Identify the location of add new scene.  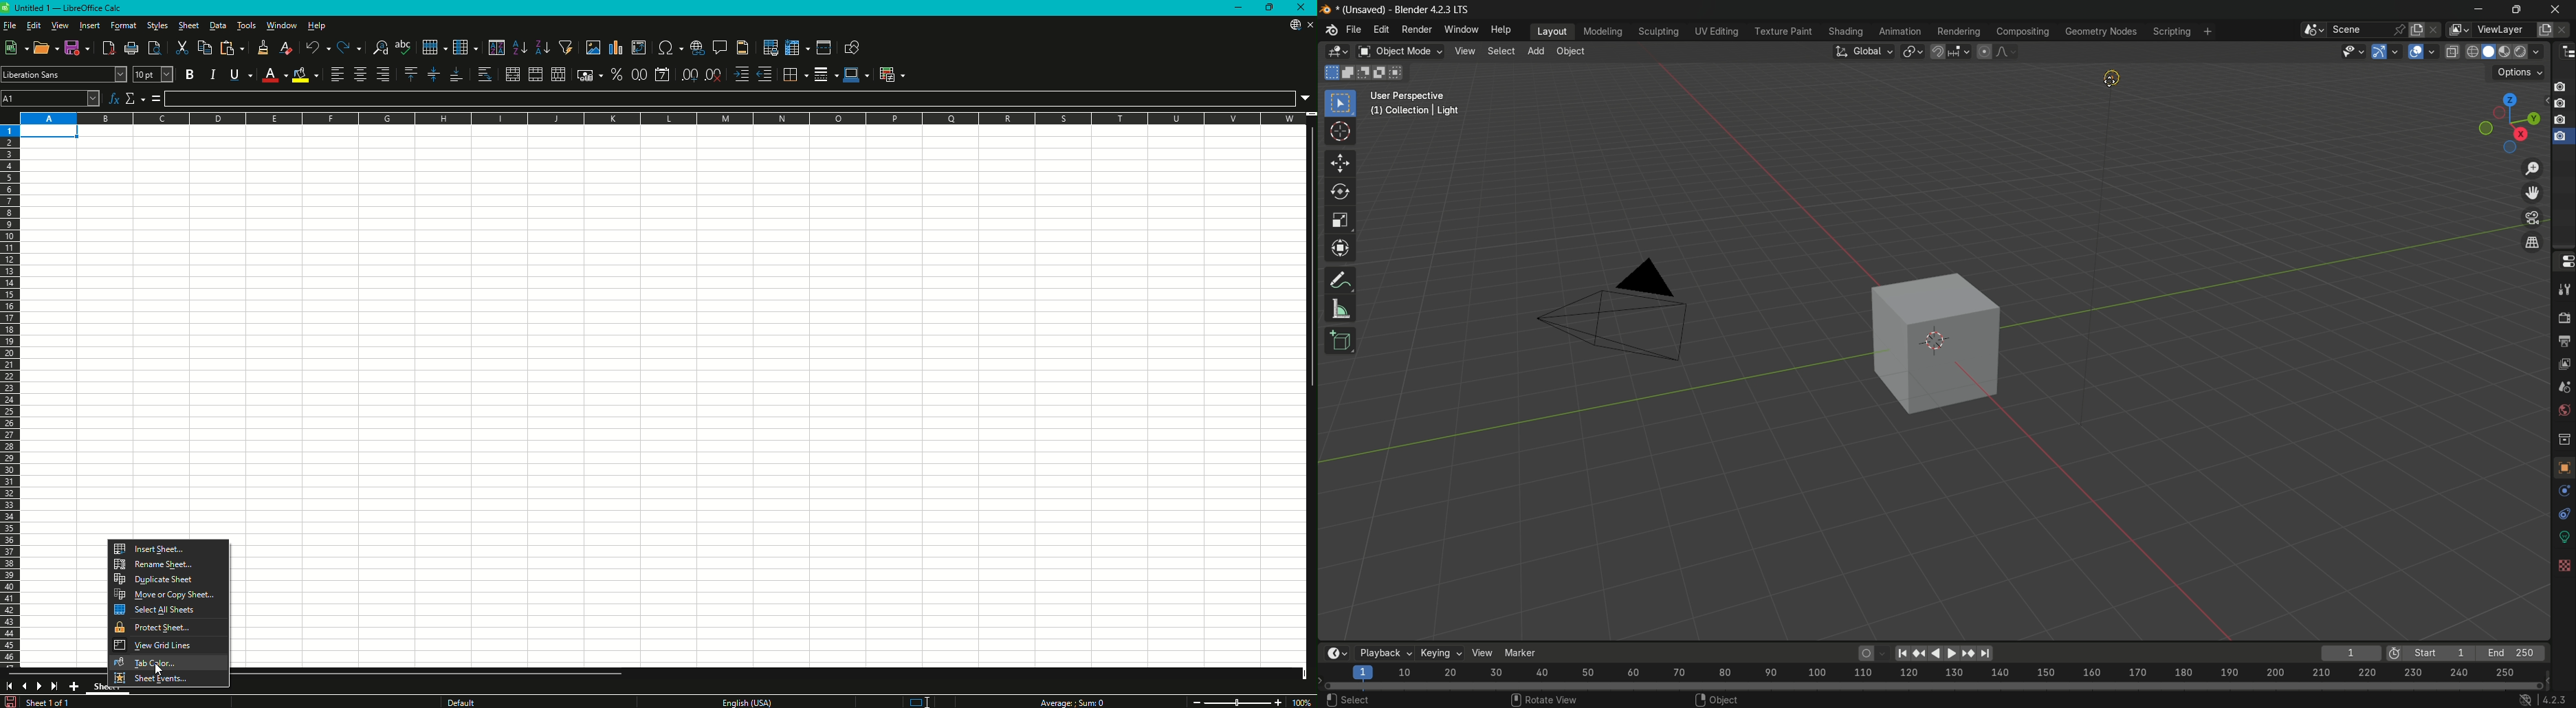
(2418, 30).